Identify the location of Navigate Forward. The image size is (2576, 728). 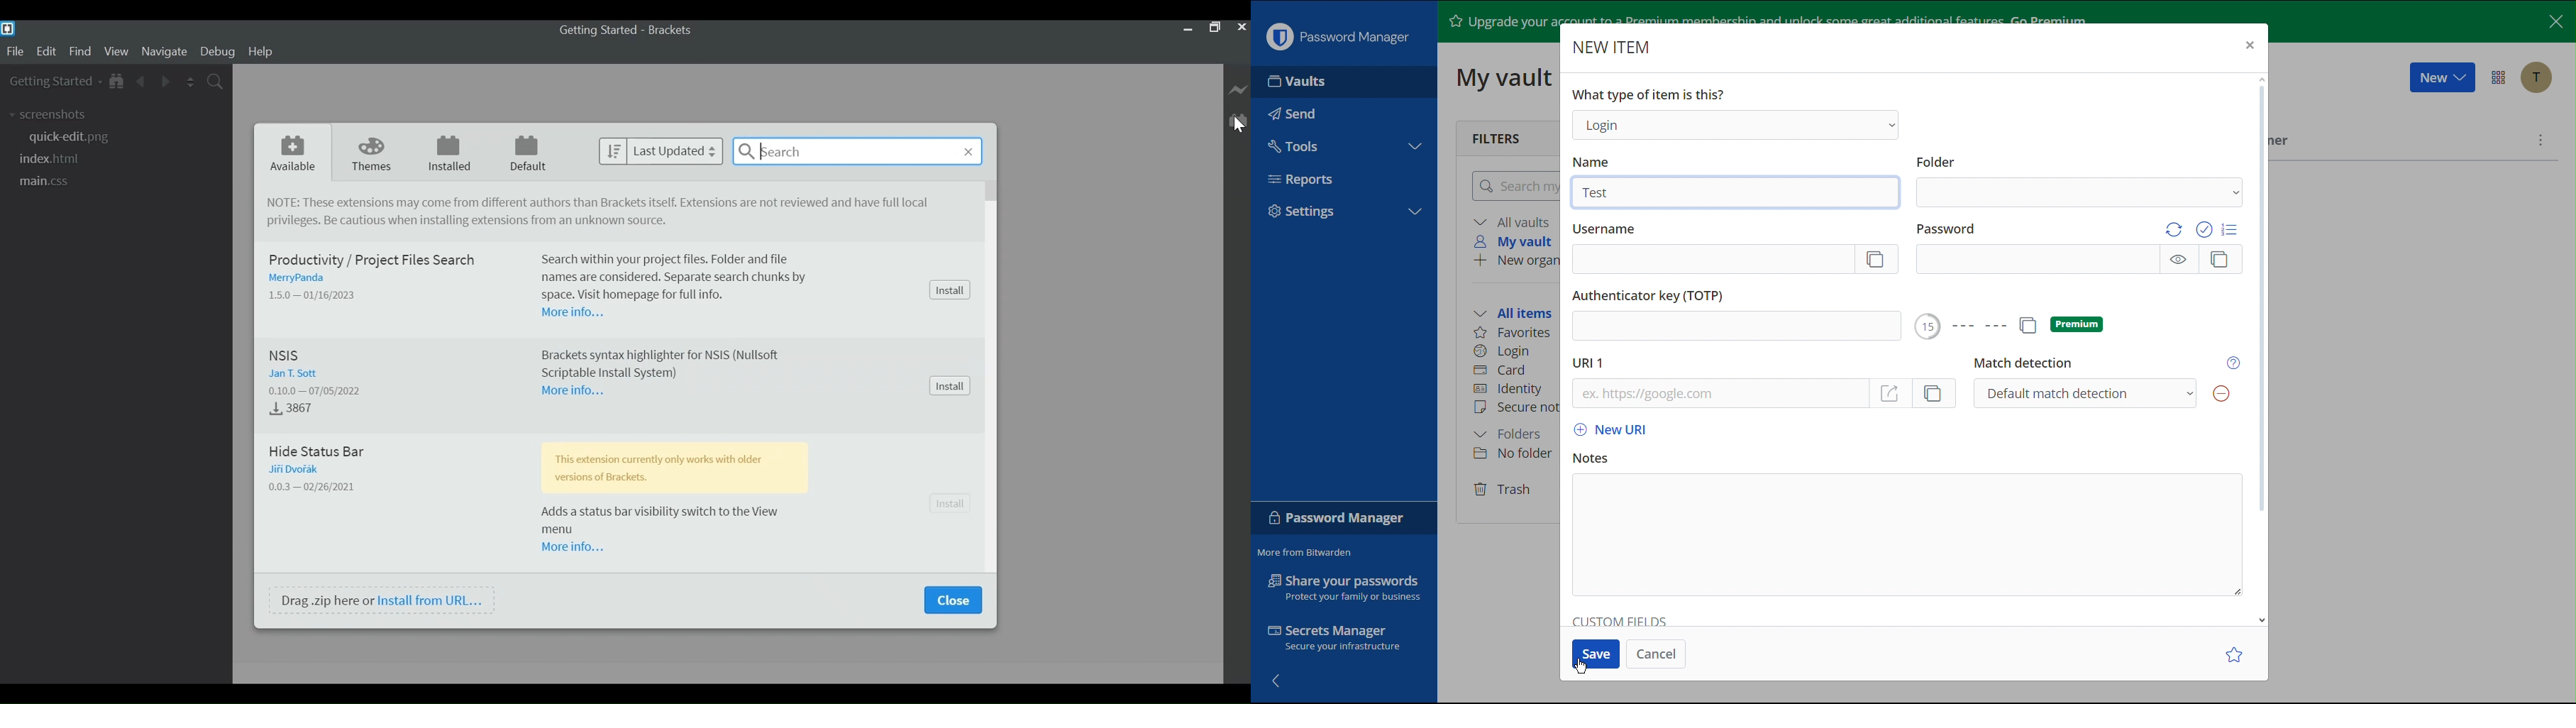
(166, 82).